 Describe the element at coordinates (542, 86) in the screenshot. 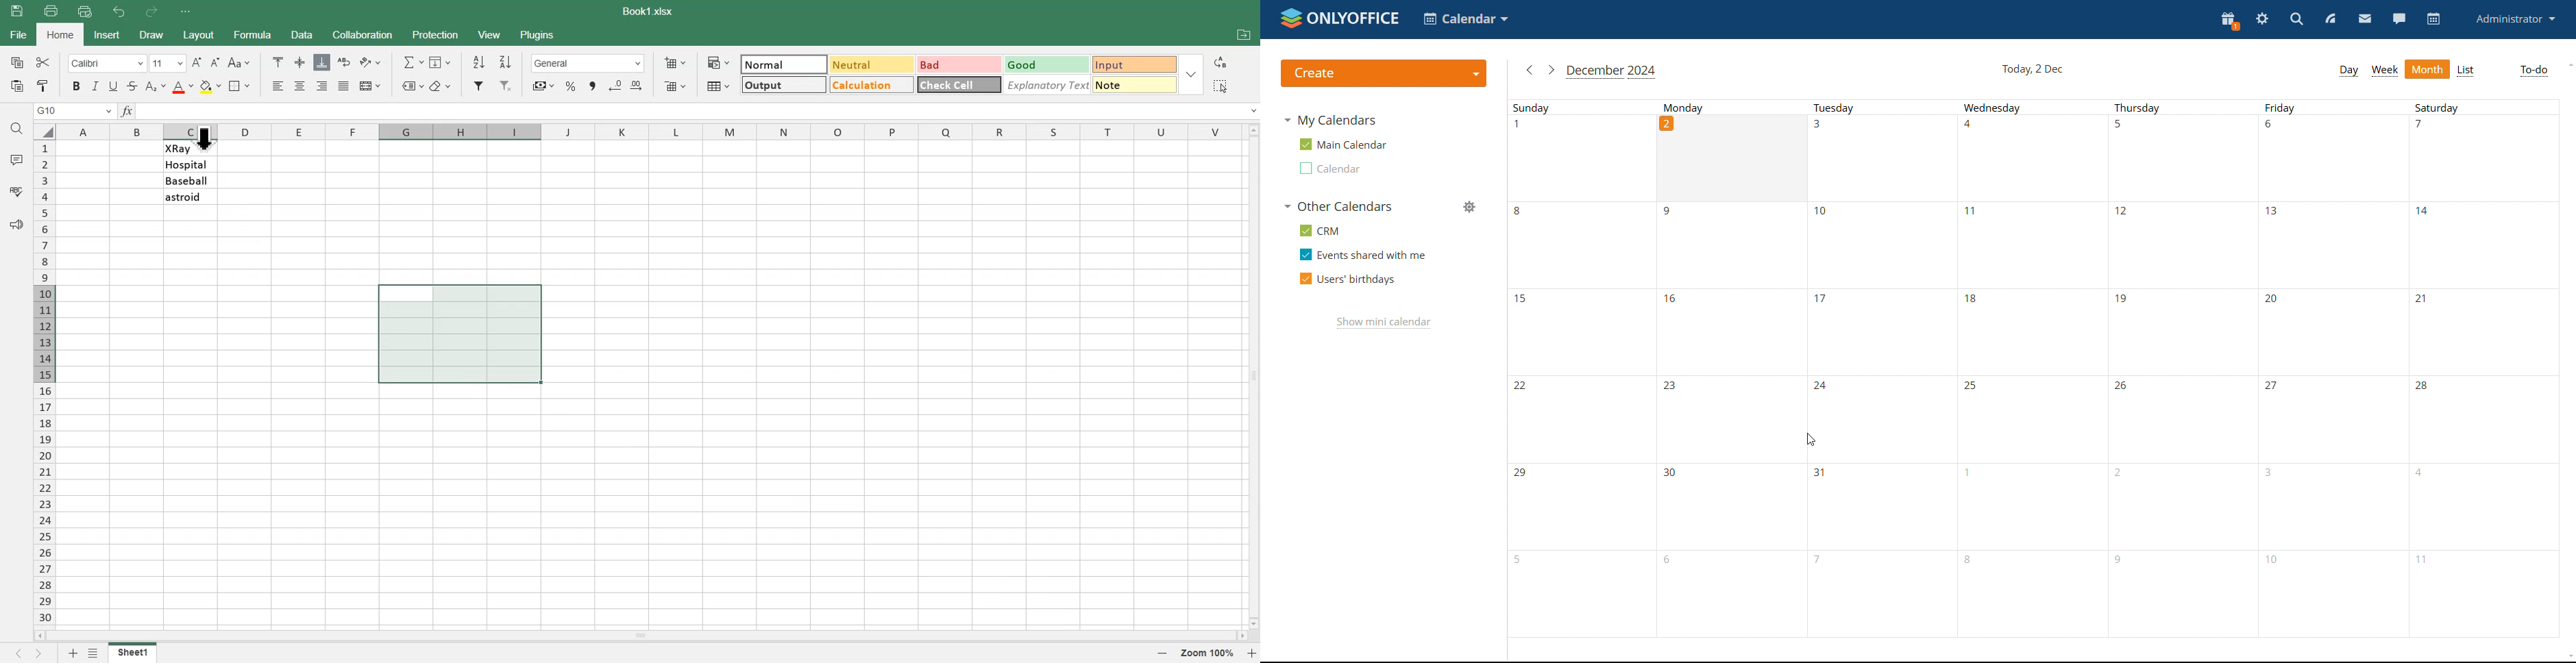

I see `Accounting Style` at that location.